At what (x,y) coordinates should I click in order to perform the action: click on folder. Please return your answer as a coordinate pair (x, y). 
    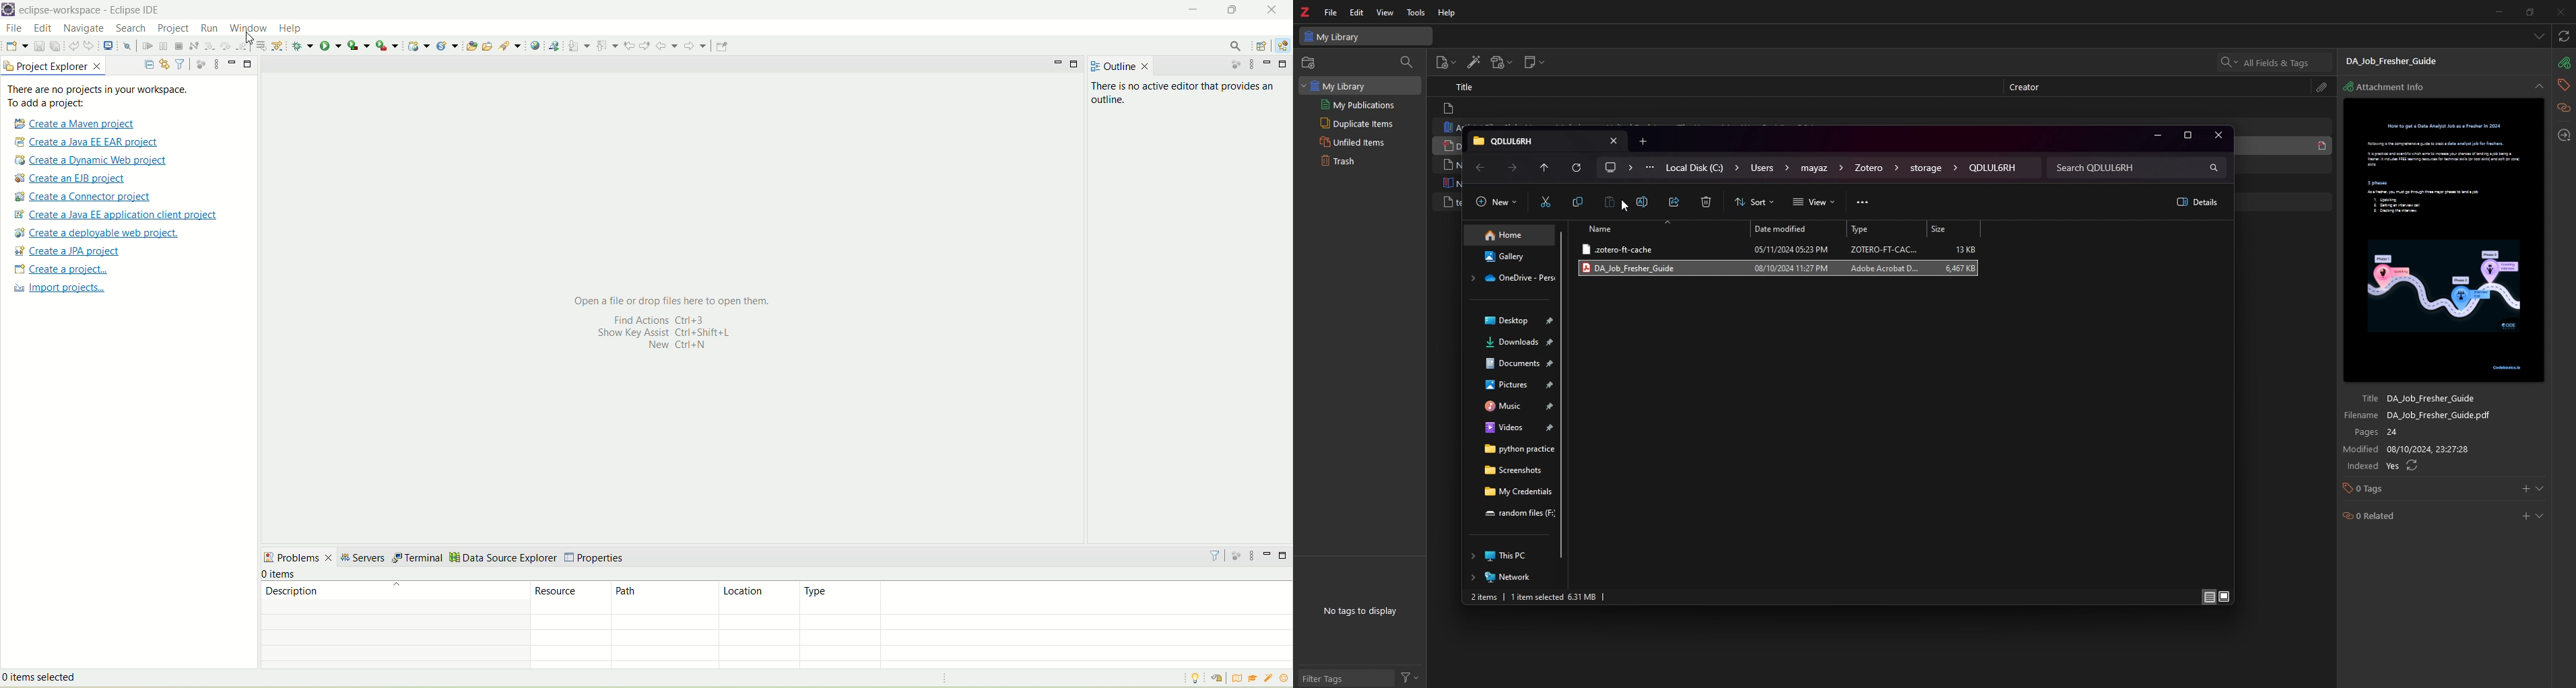
    Looking at the image, I should click on (1512, 470).